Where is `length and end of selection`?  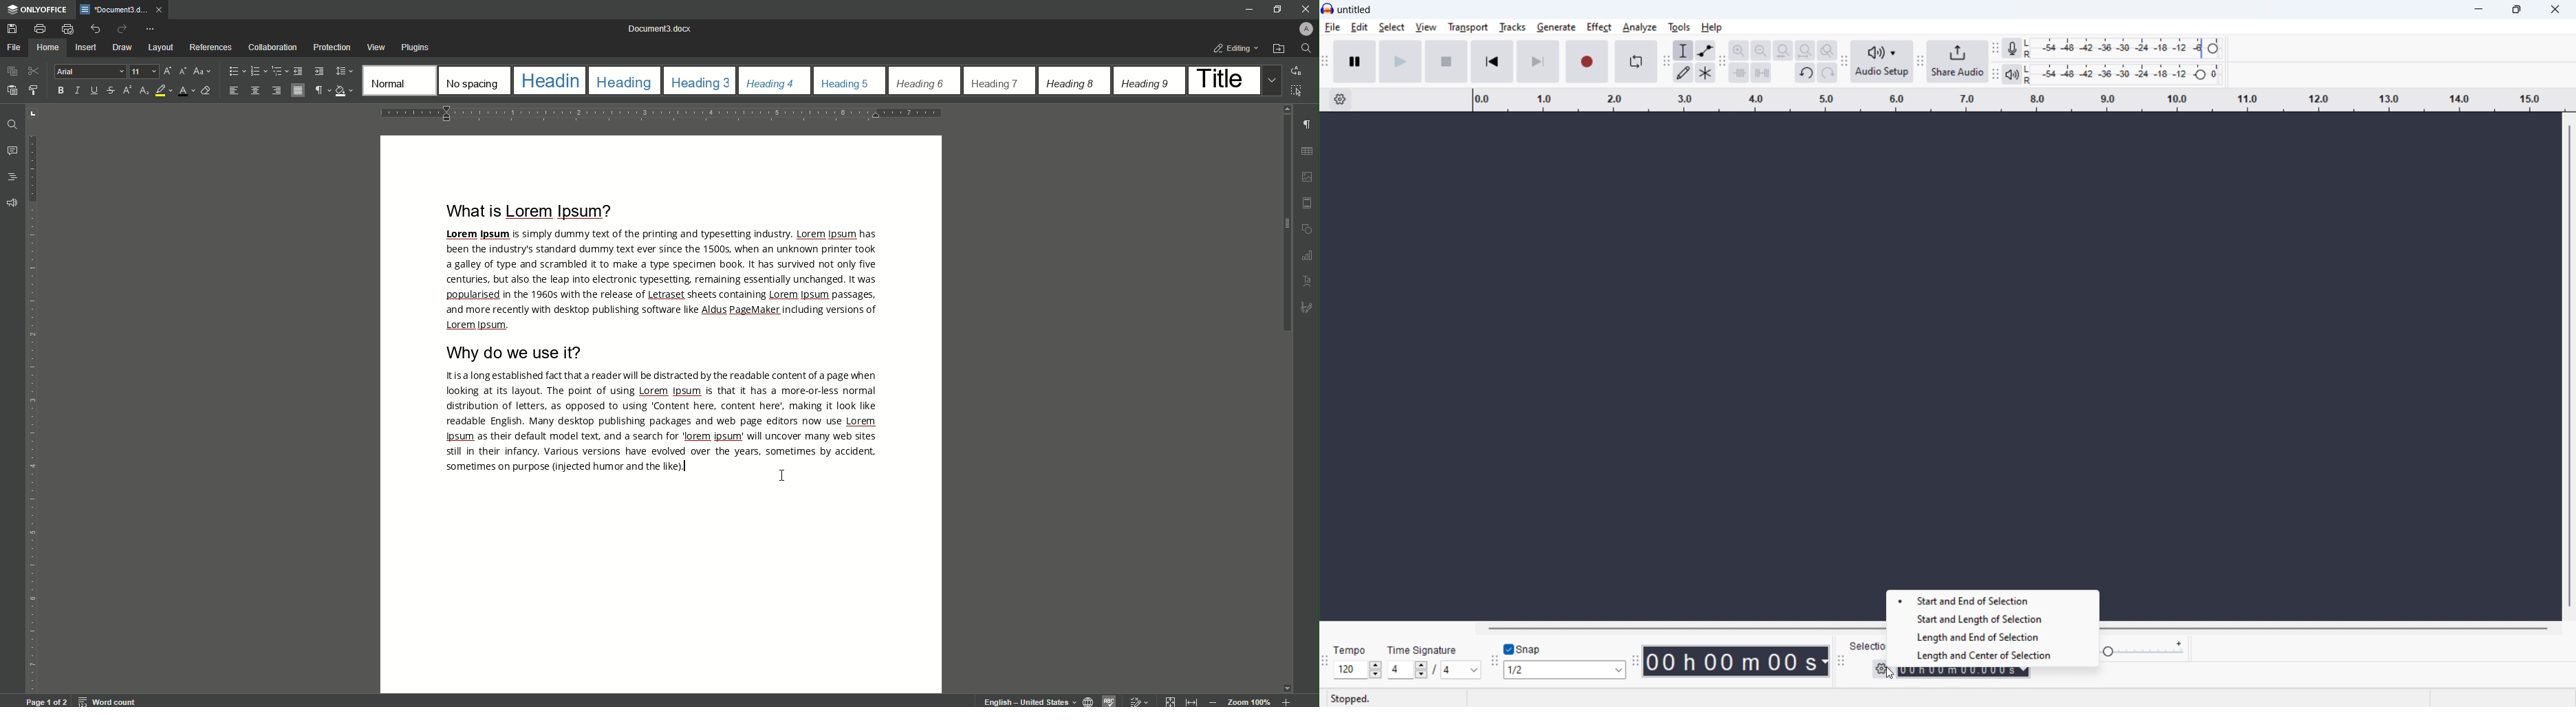
length and end of selection is located at coordinates (1964, 637).